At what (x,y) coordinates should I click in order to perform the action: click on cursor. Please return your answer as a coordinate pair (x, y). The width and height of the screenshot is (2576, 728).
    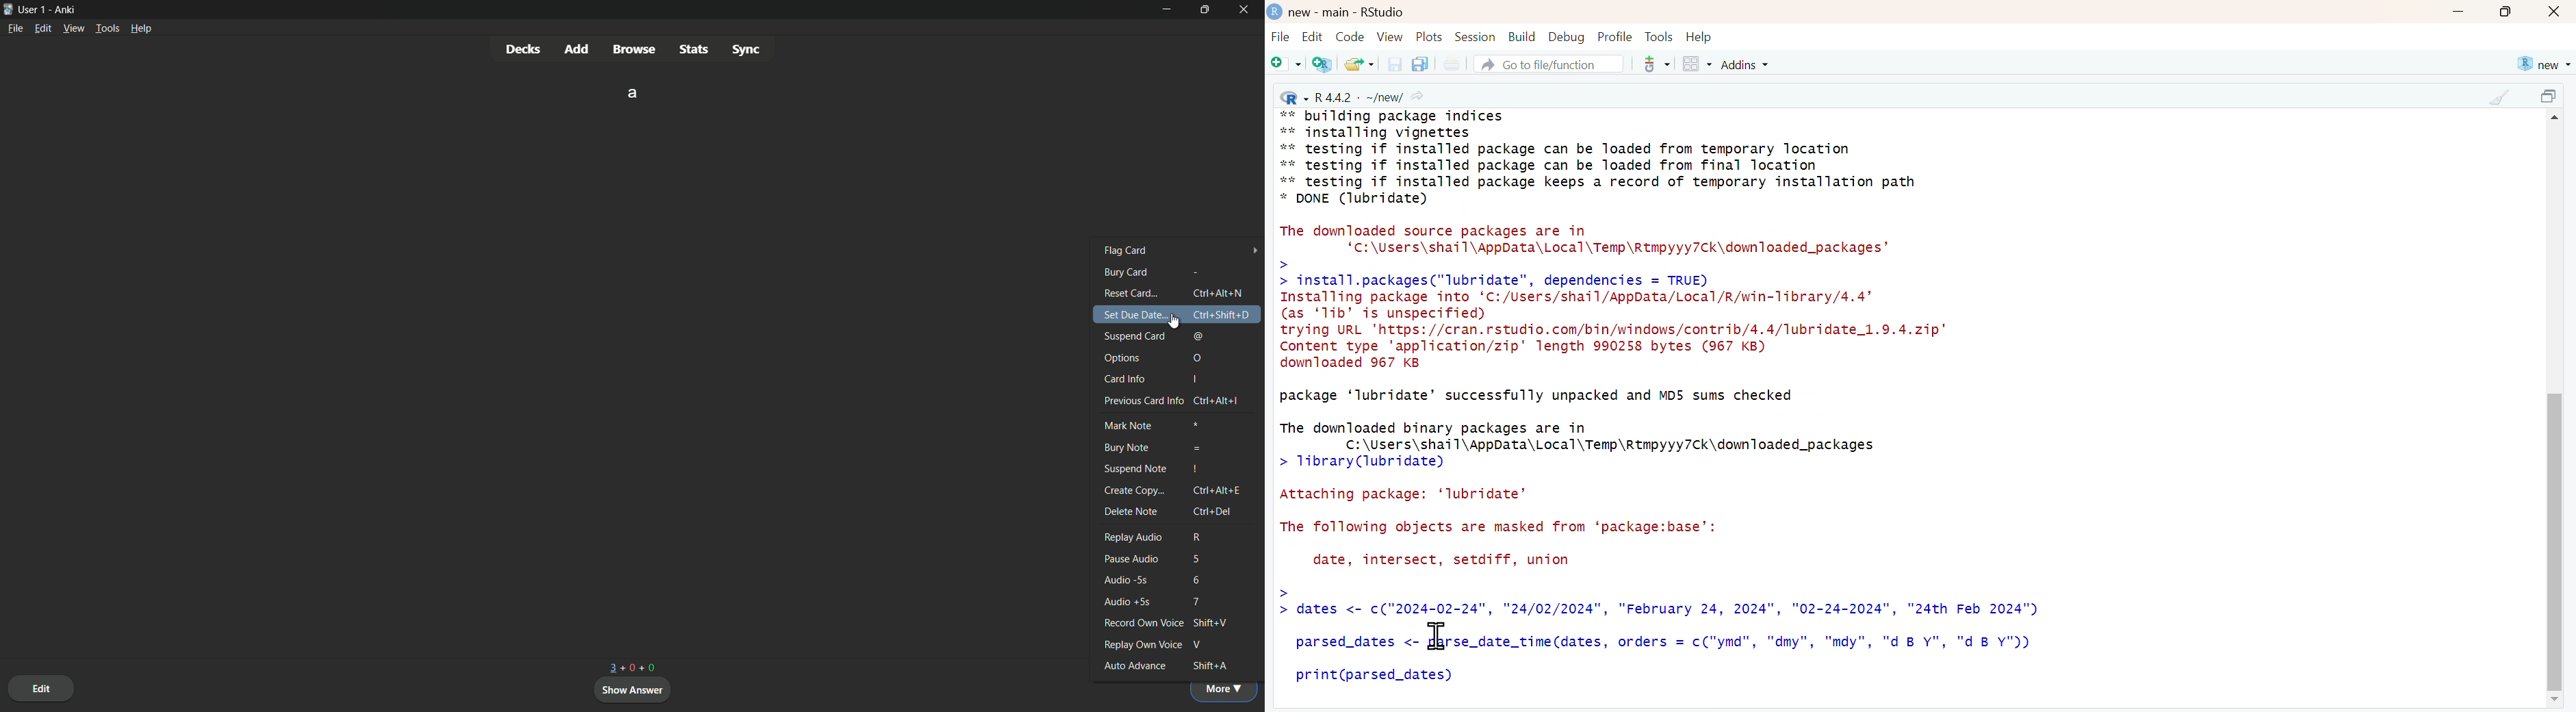
    Looking at the image, I should click on (1175, 320).